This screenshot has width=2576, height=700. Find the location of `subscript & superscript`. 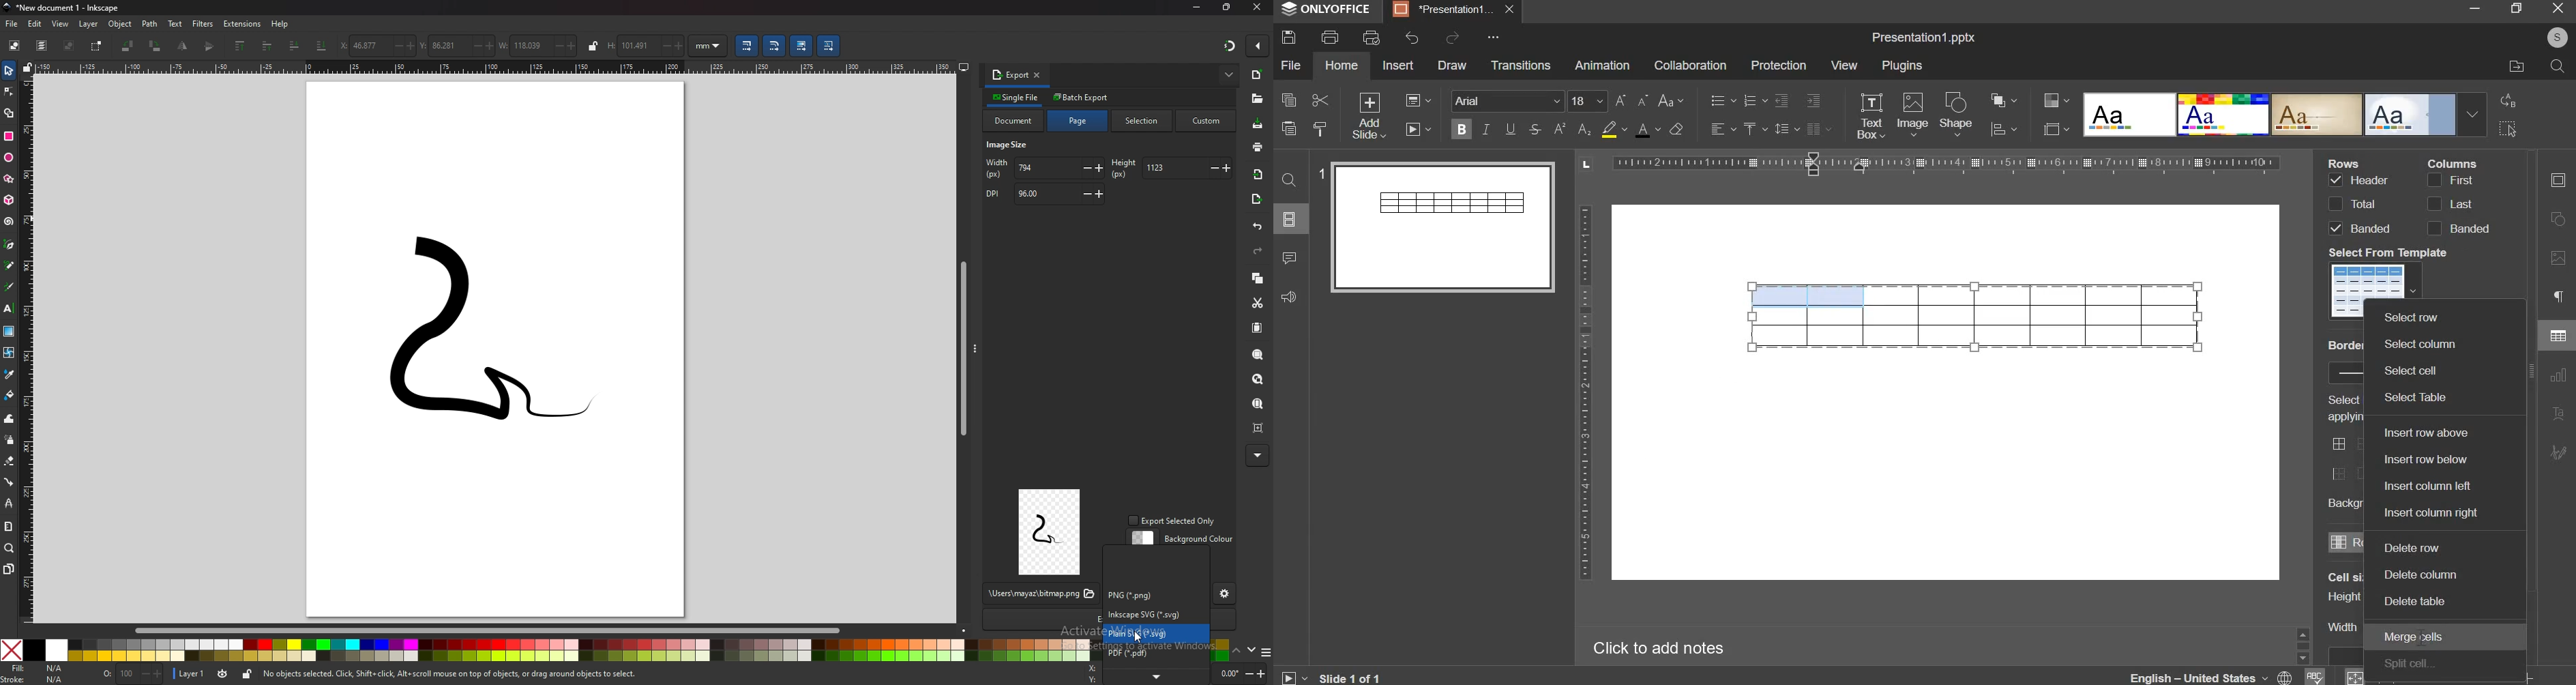

subscript & superscript is located at coordinates (1572, 128).